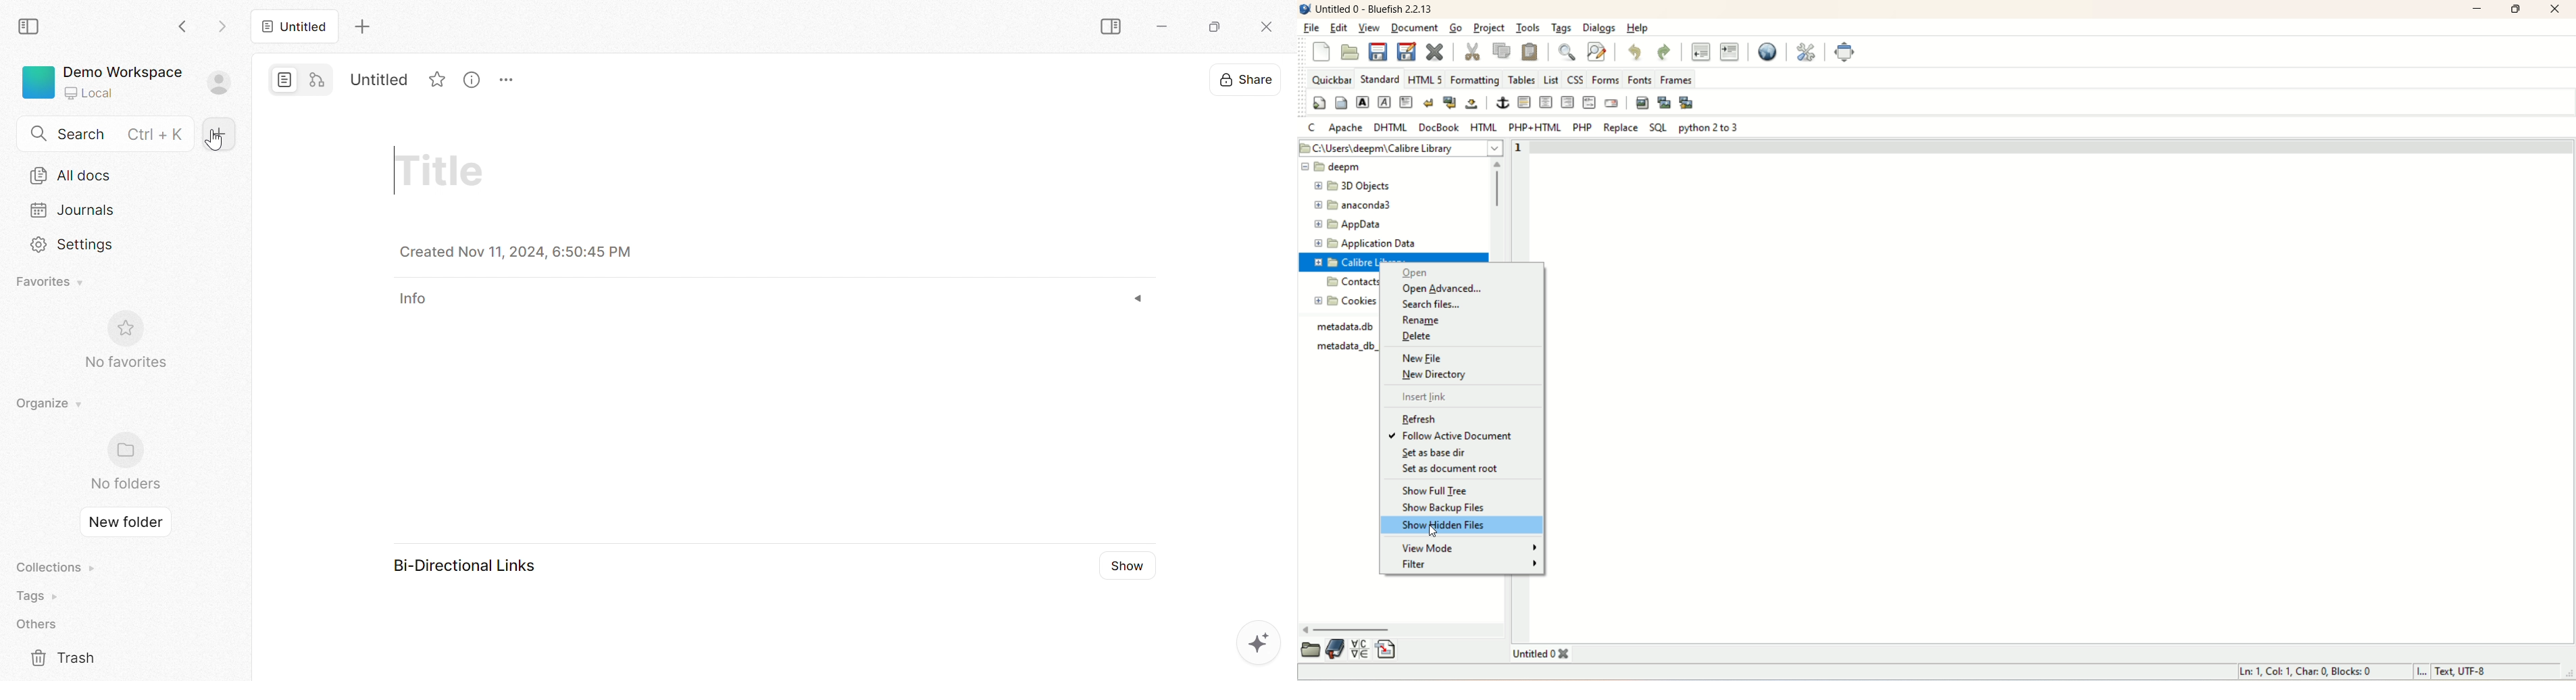  Describe the element at coordinates (1430, 305) in the screenshot. I see `search files` at that location.